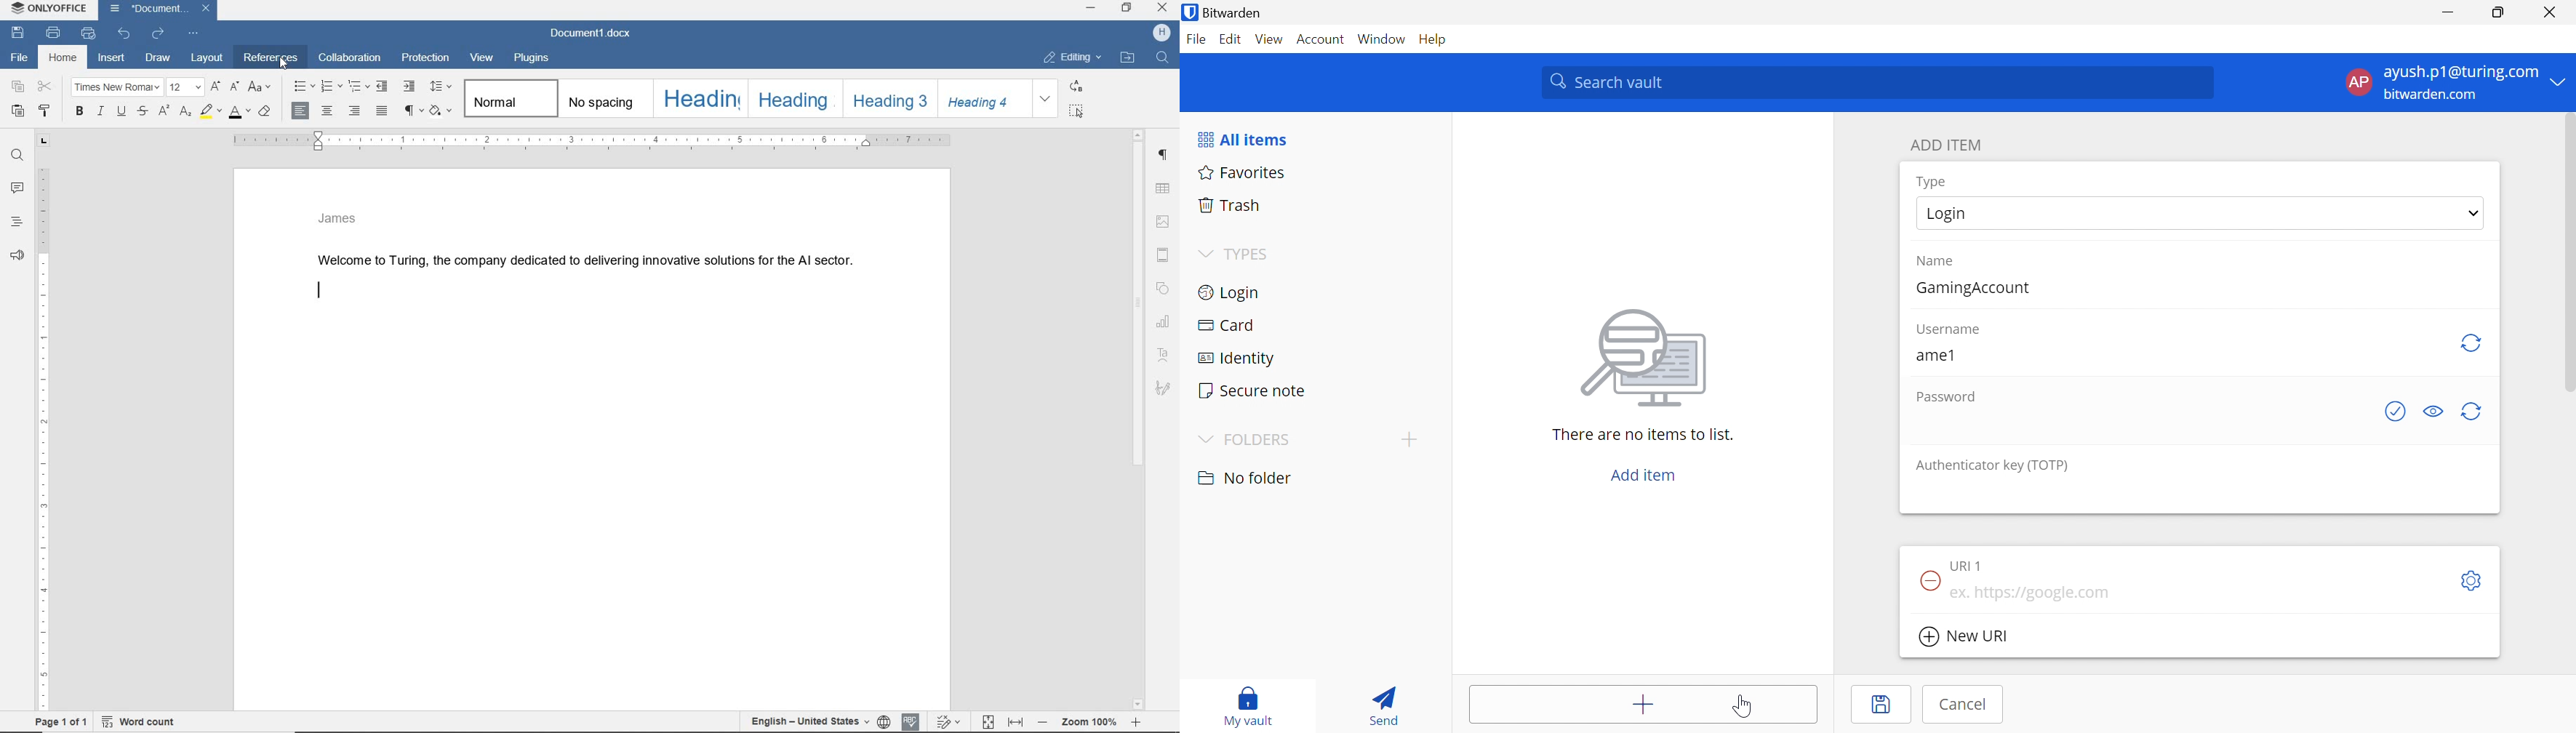  Describe the element at coordinates (1163, 154) in the screenshot. I see `paragraph settings` at that location.